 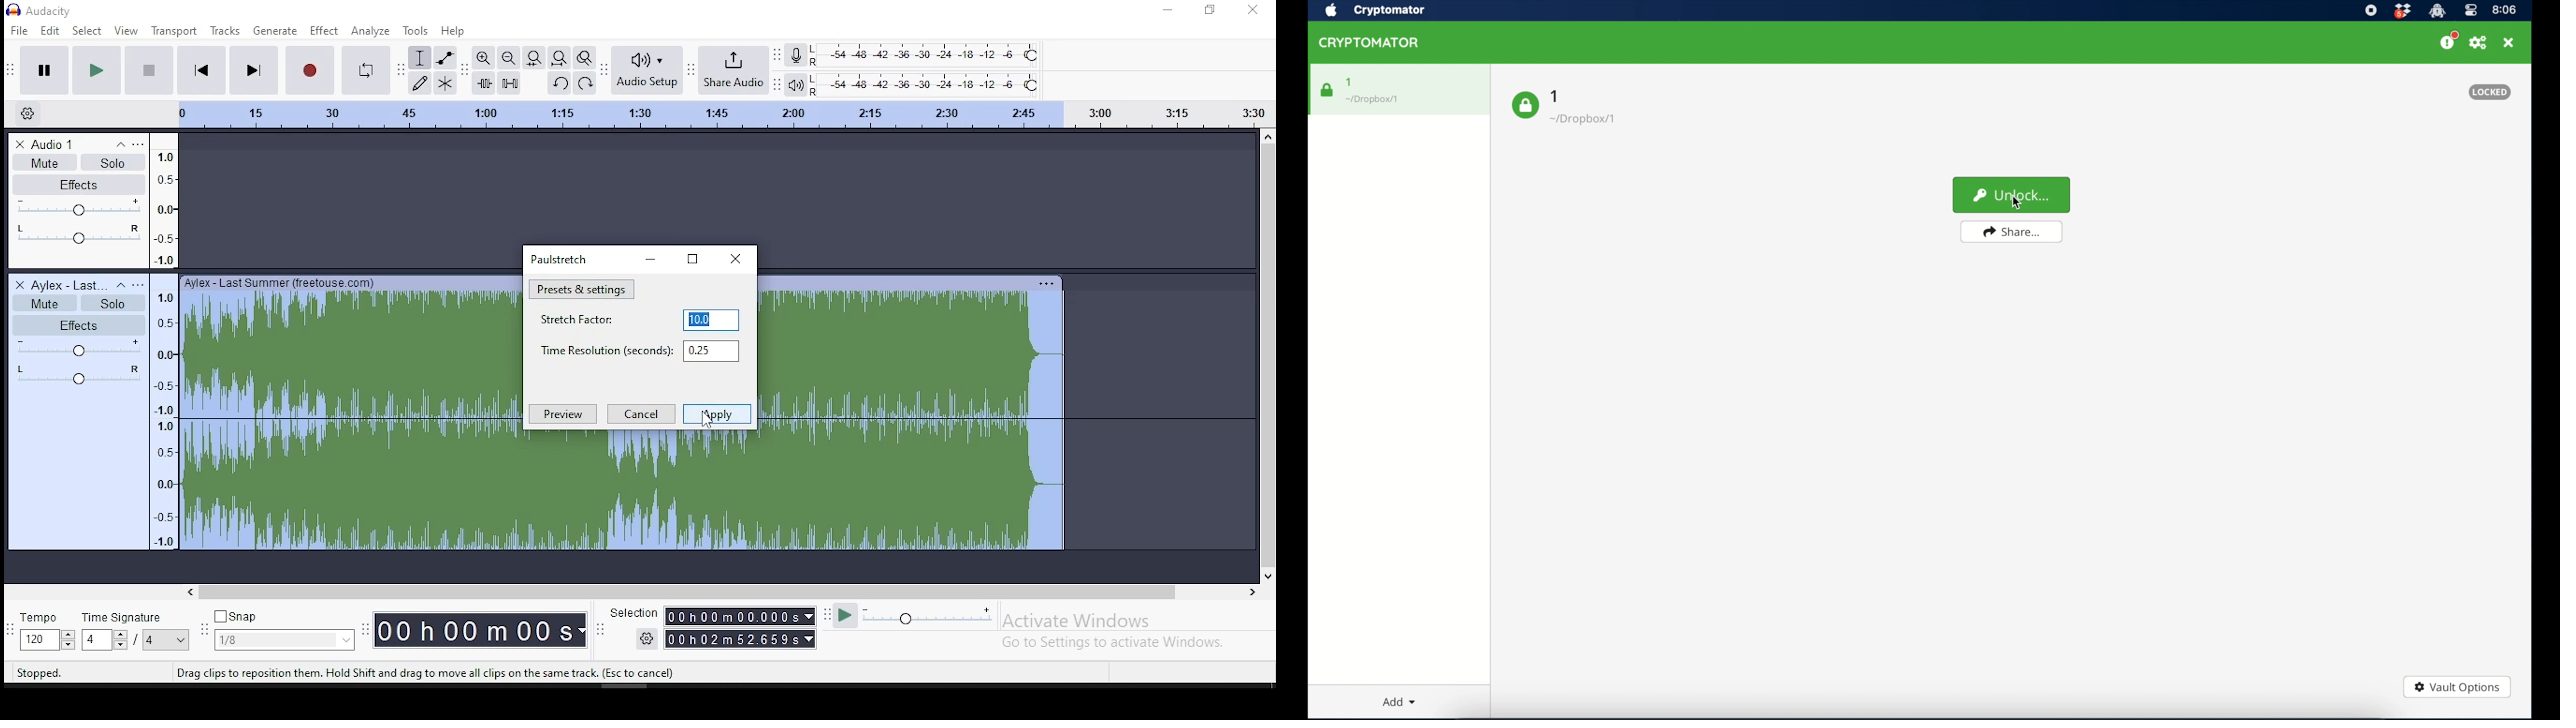 I want to click on scroll bar, so click(x=725, y=592).